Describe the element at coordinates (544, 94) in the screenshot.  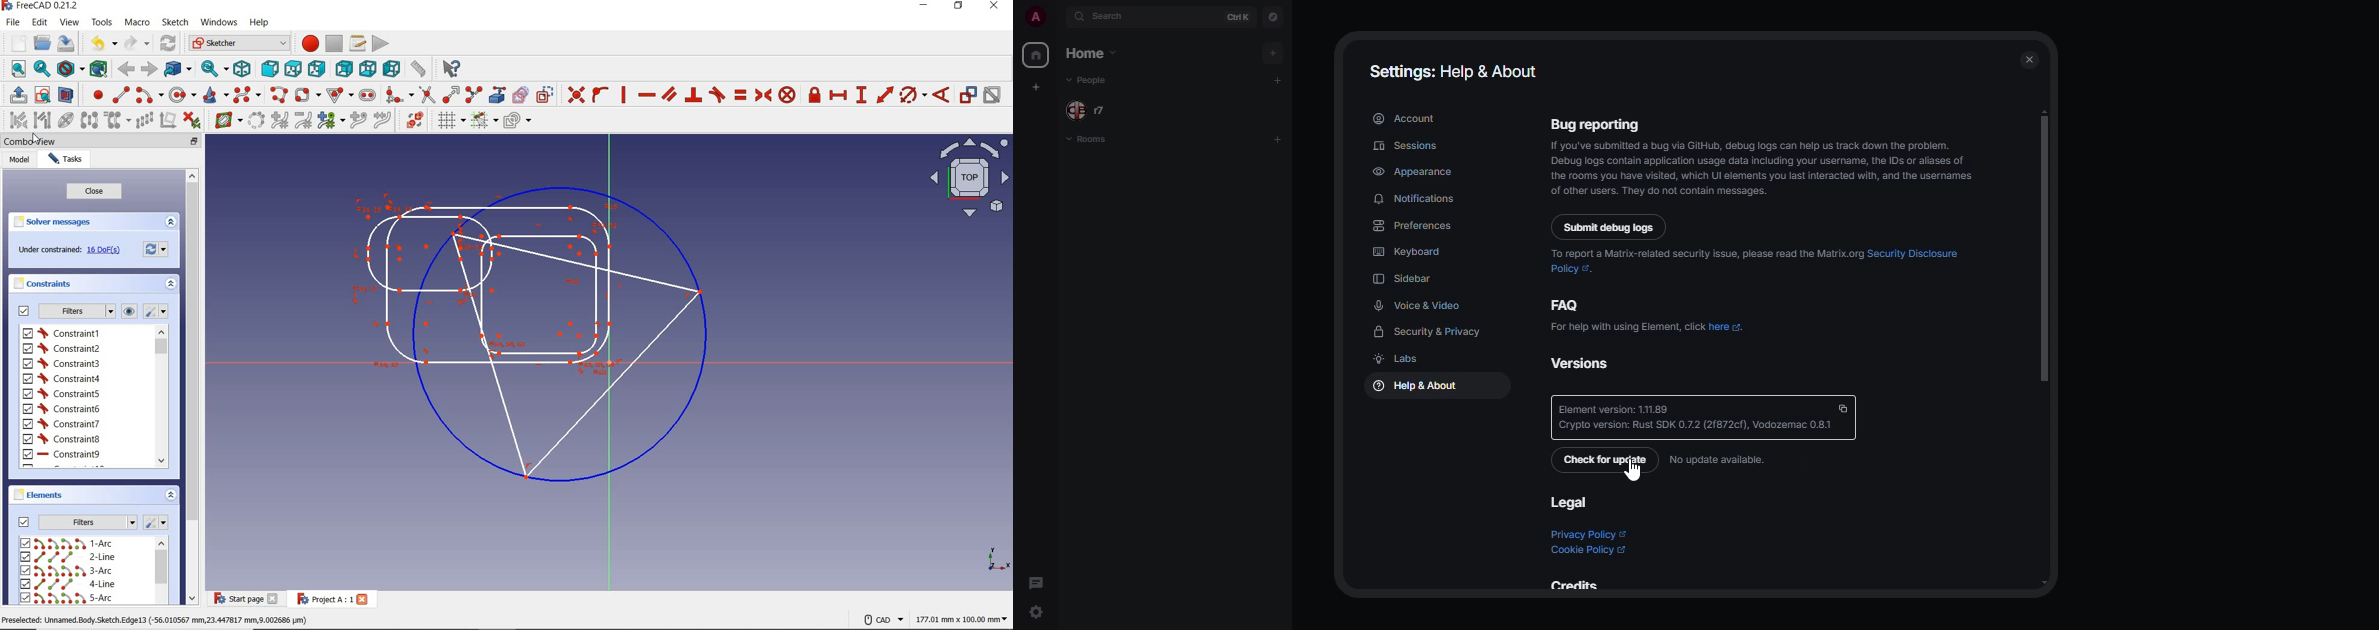
I see `toggle construction geometry` at that location.